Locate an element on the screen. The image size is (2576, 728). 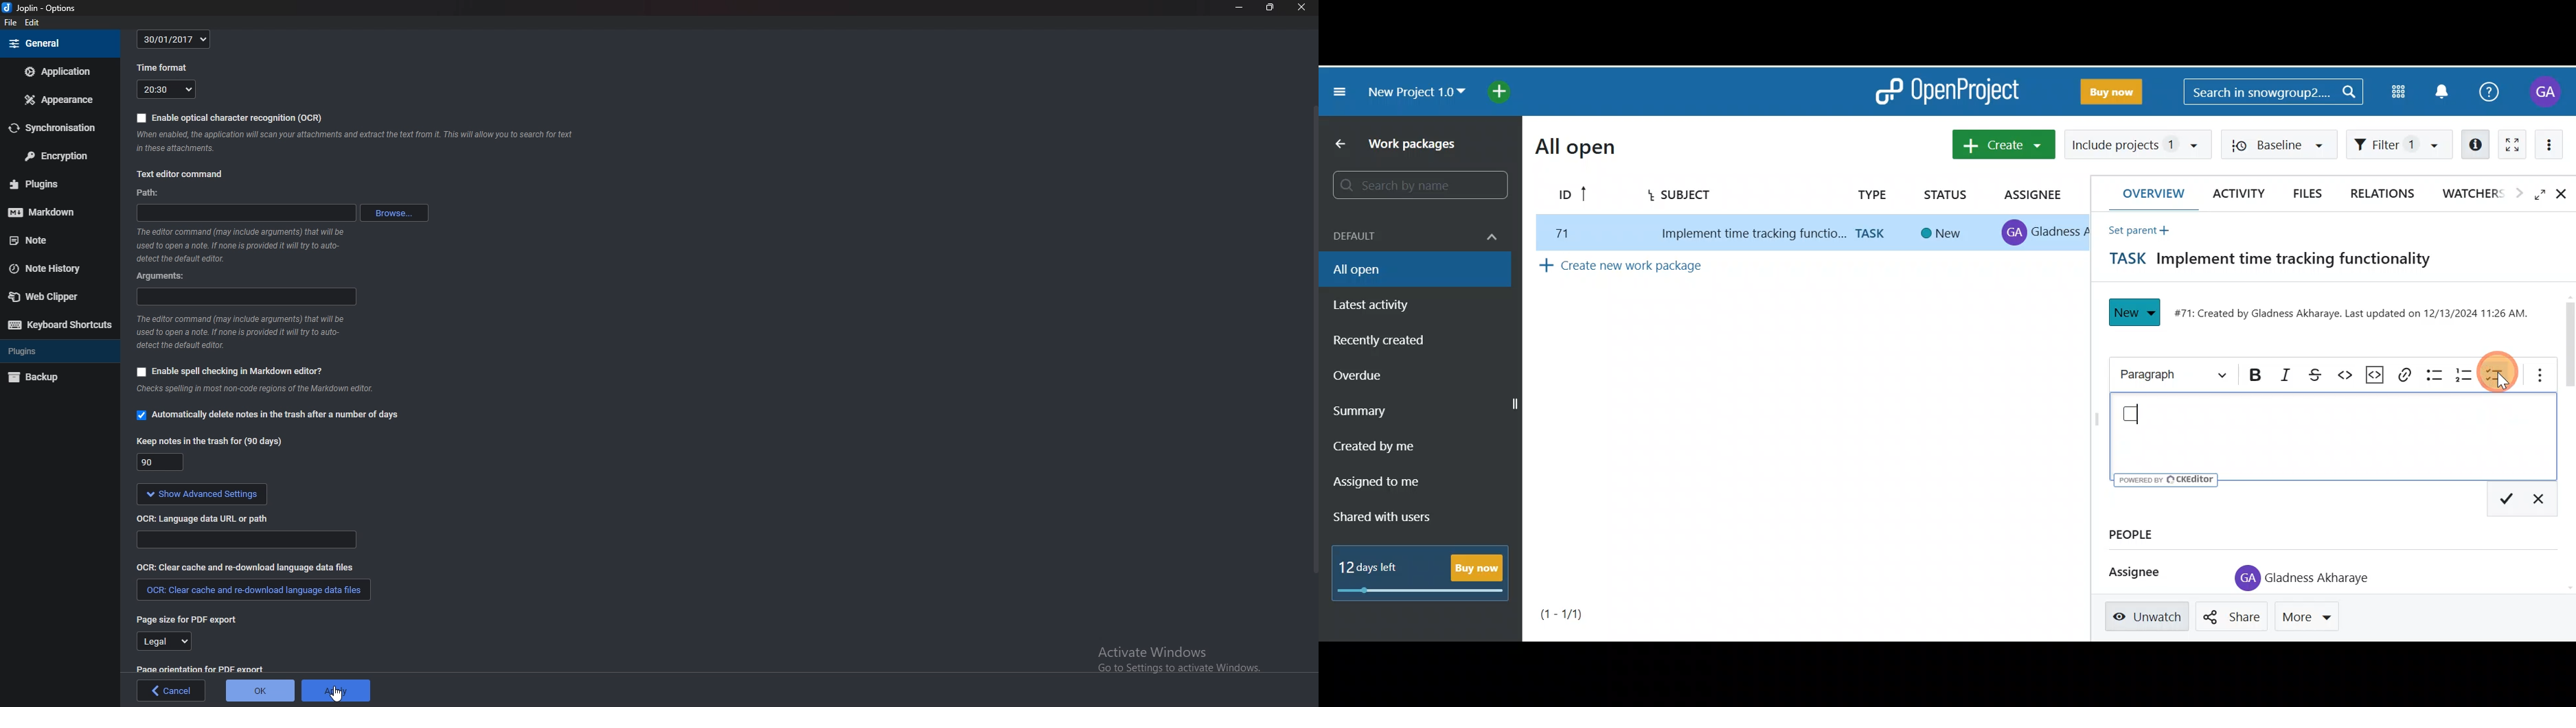
Language data is located at coordinates (248, 540).